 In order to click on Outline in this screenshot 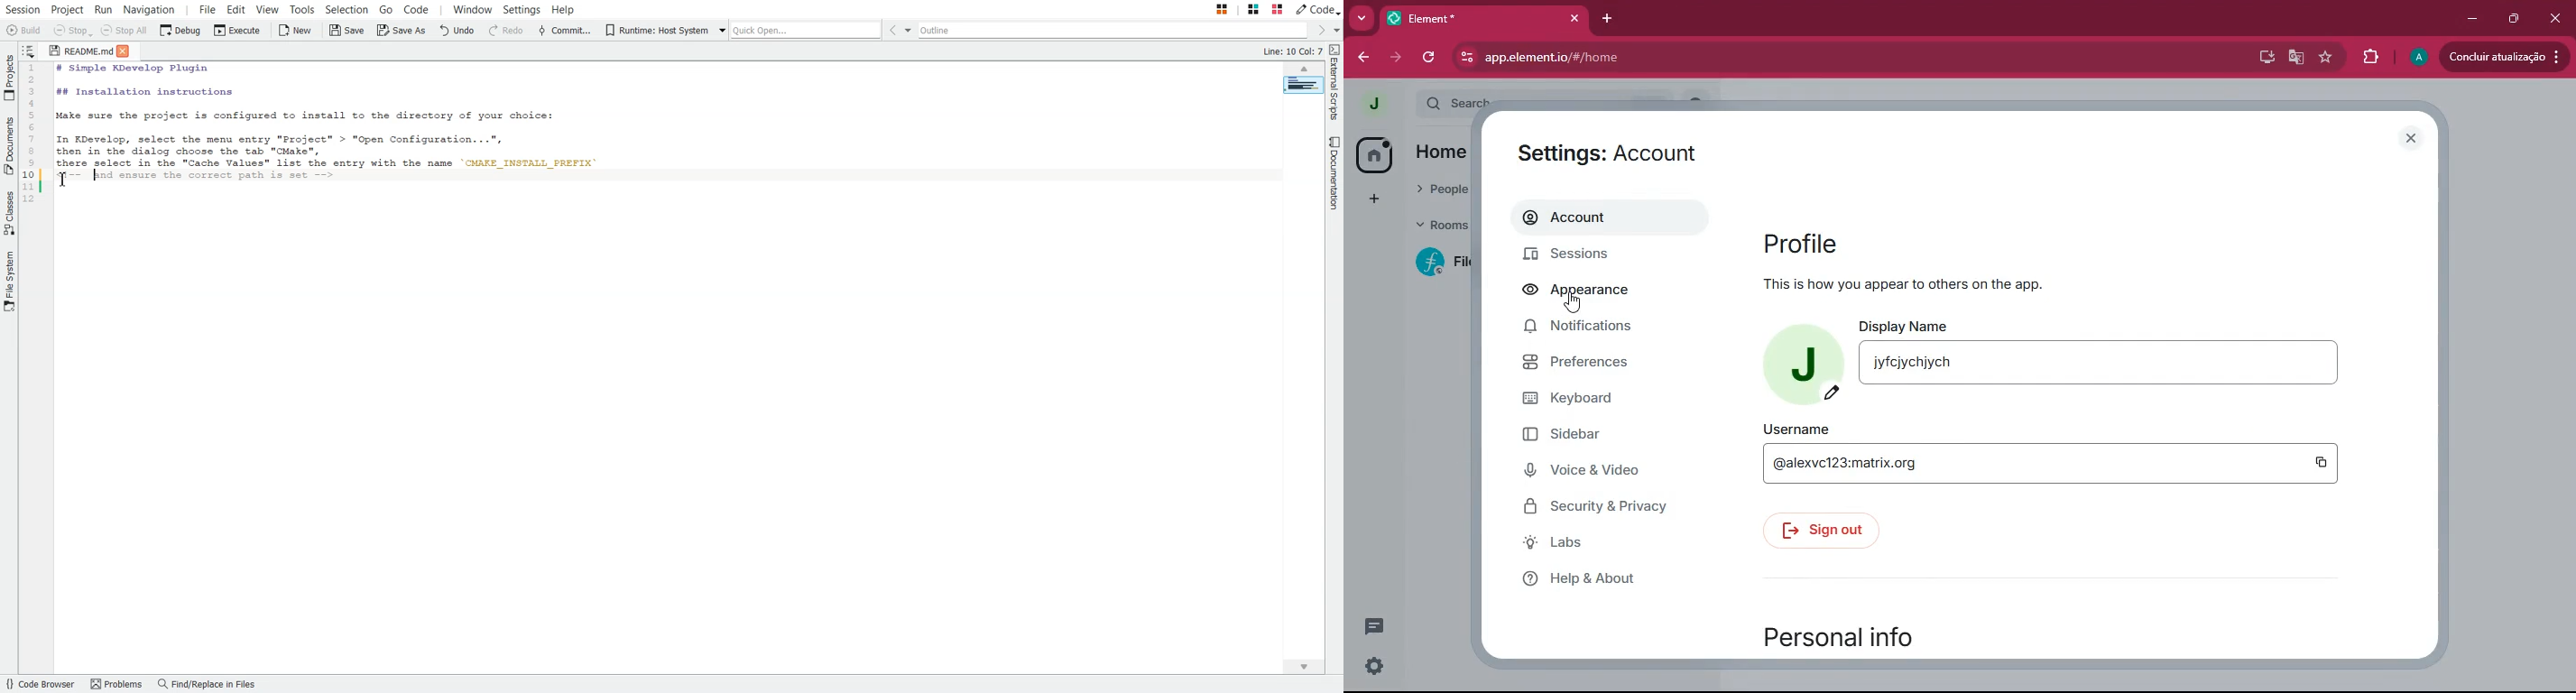, I will do `click(1117, 30)`.